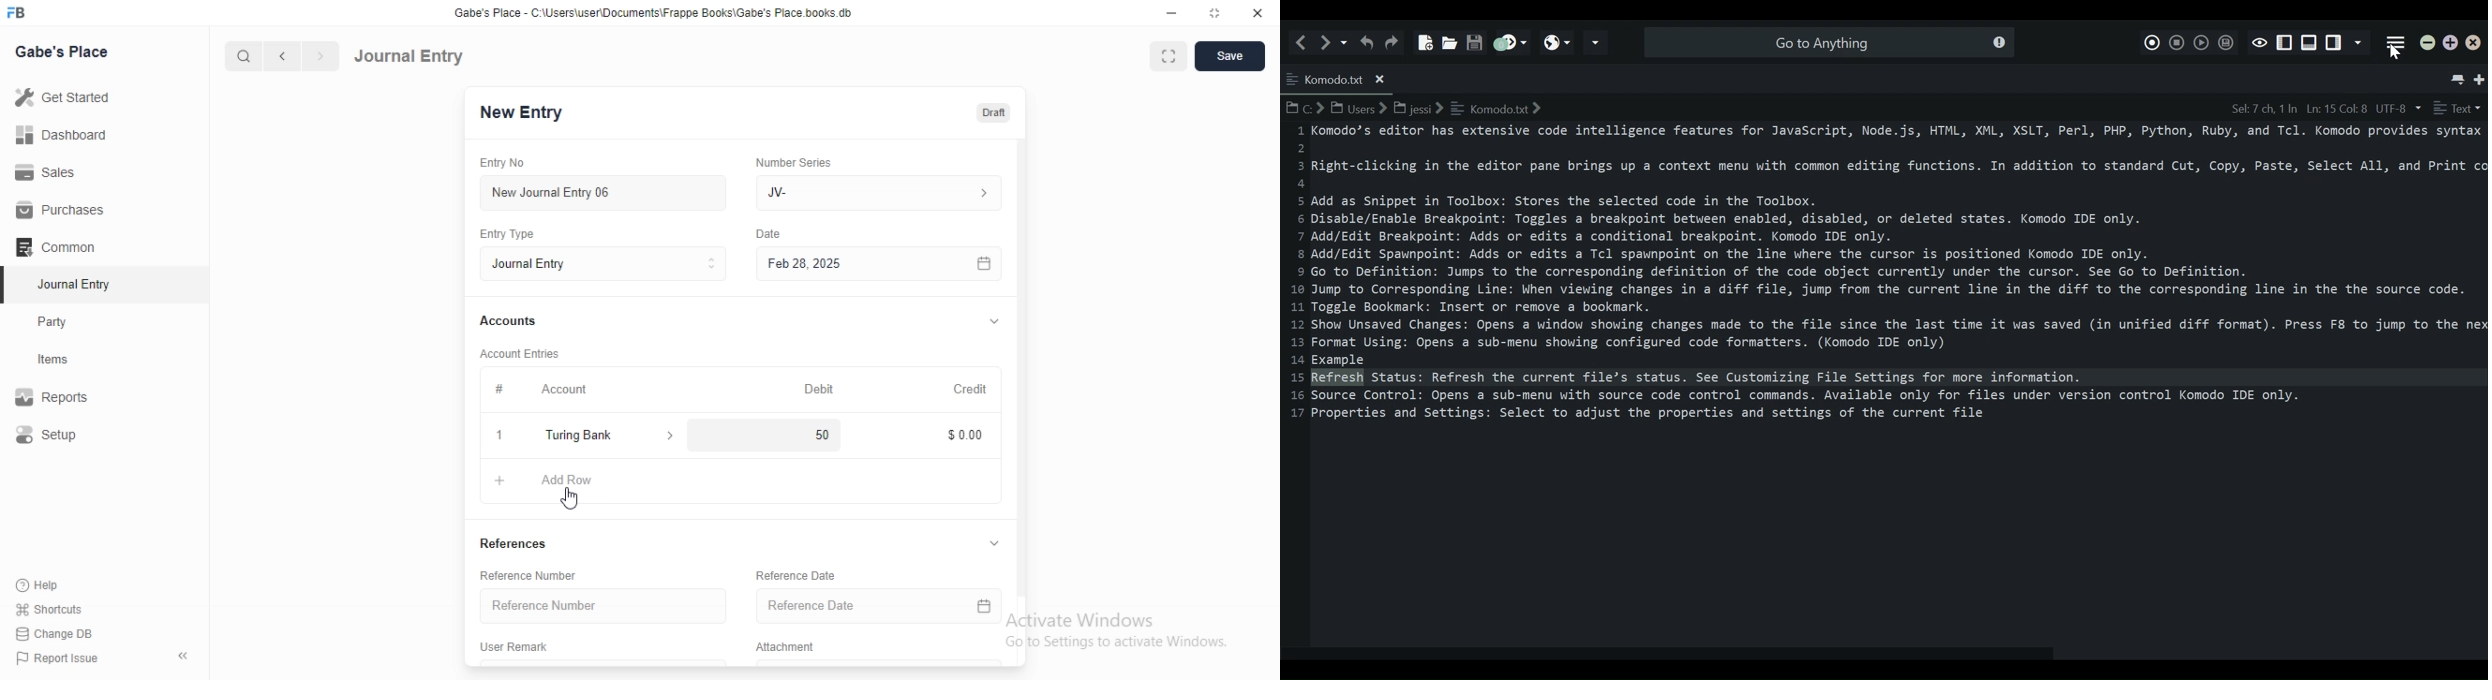 The image size is (2492, 700). Describe the element at coordinates (878, 190) in the screenshot. I see `JV-` at that location.